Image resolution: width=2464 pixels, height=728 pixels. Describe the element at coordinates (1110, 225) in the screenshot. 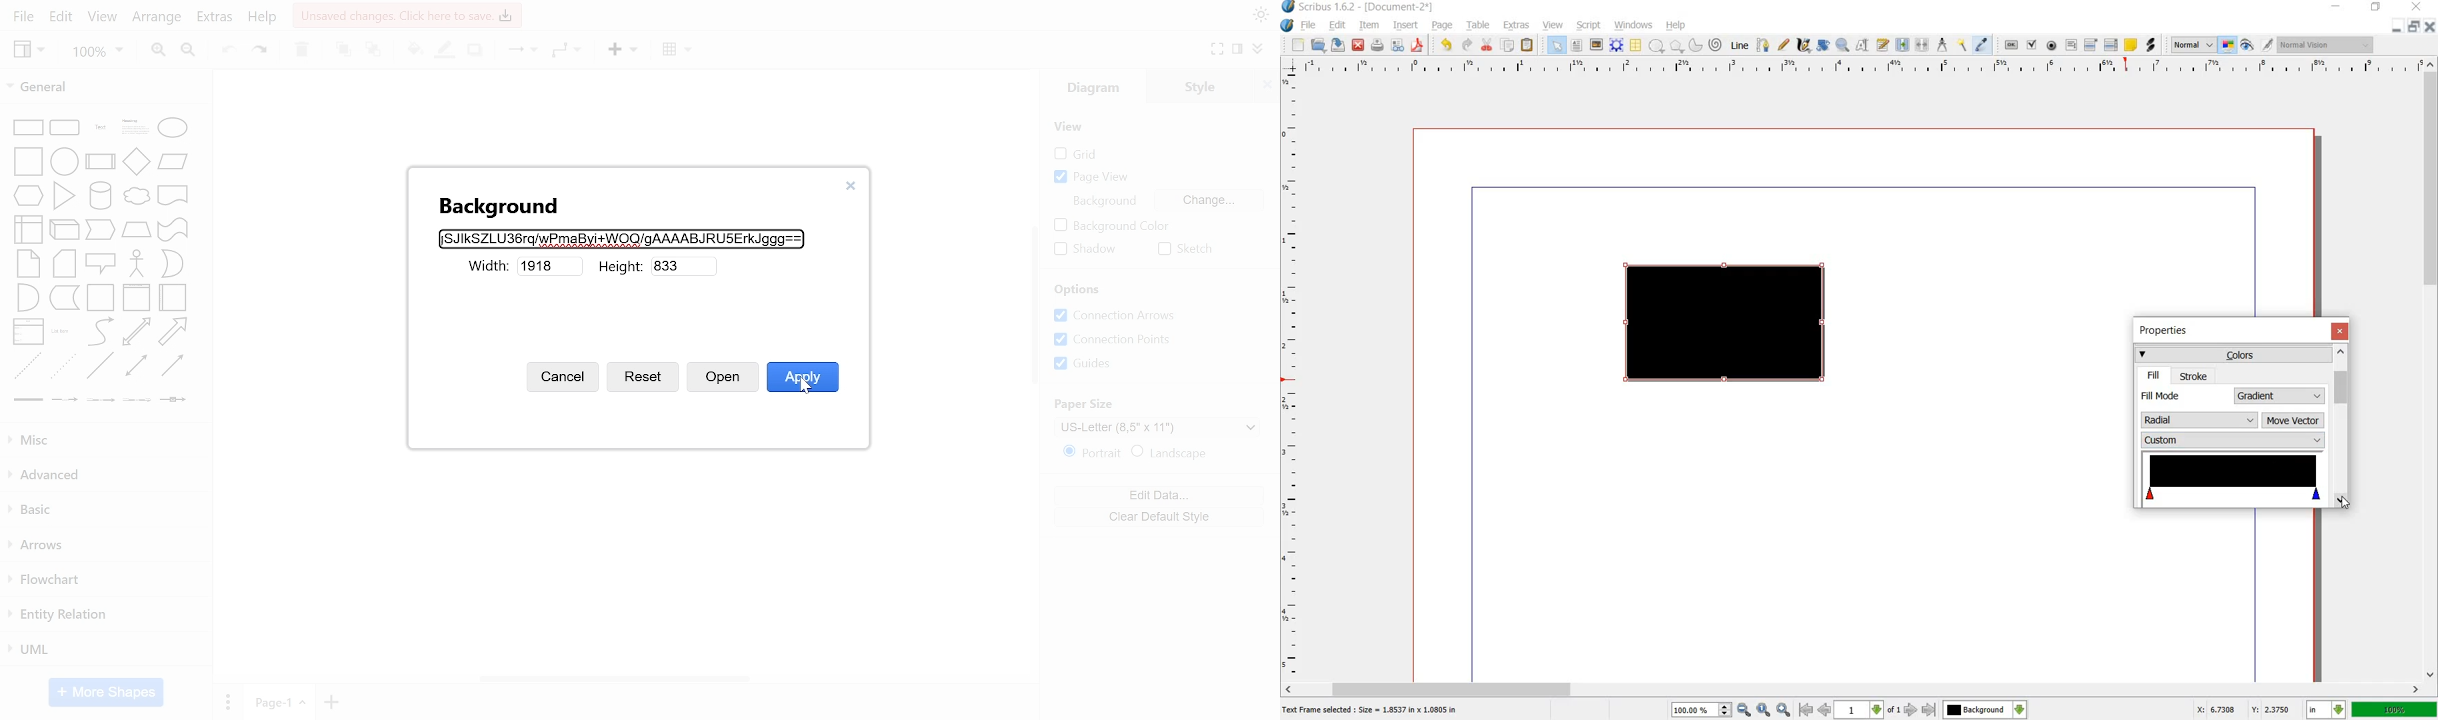

I see `background color` at that location.